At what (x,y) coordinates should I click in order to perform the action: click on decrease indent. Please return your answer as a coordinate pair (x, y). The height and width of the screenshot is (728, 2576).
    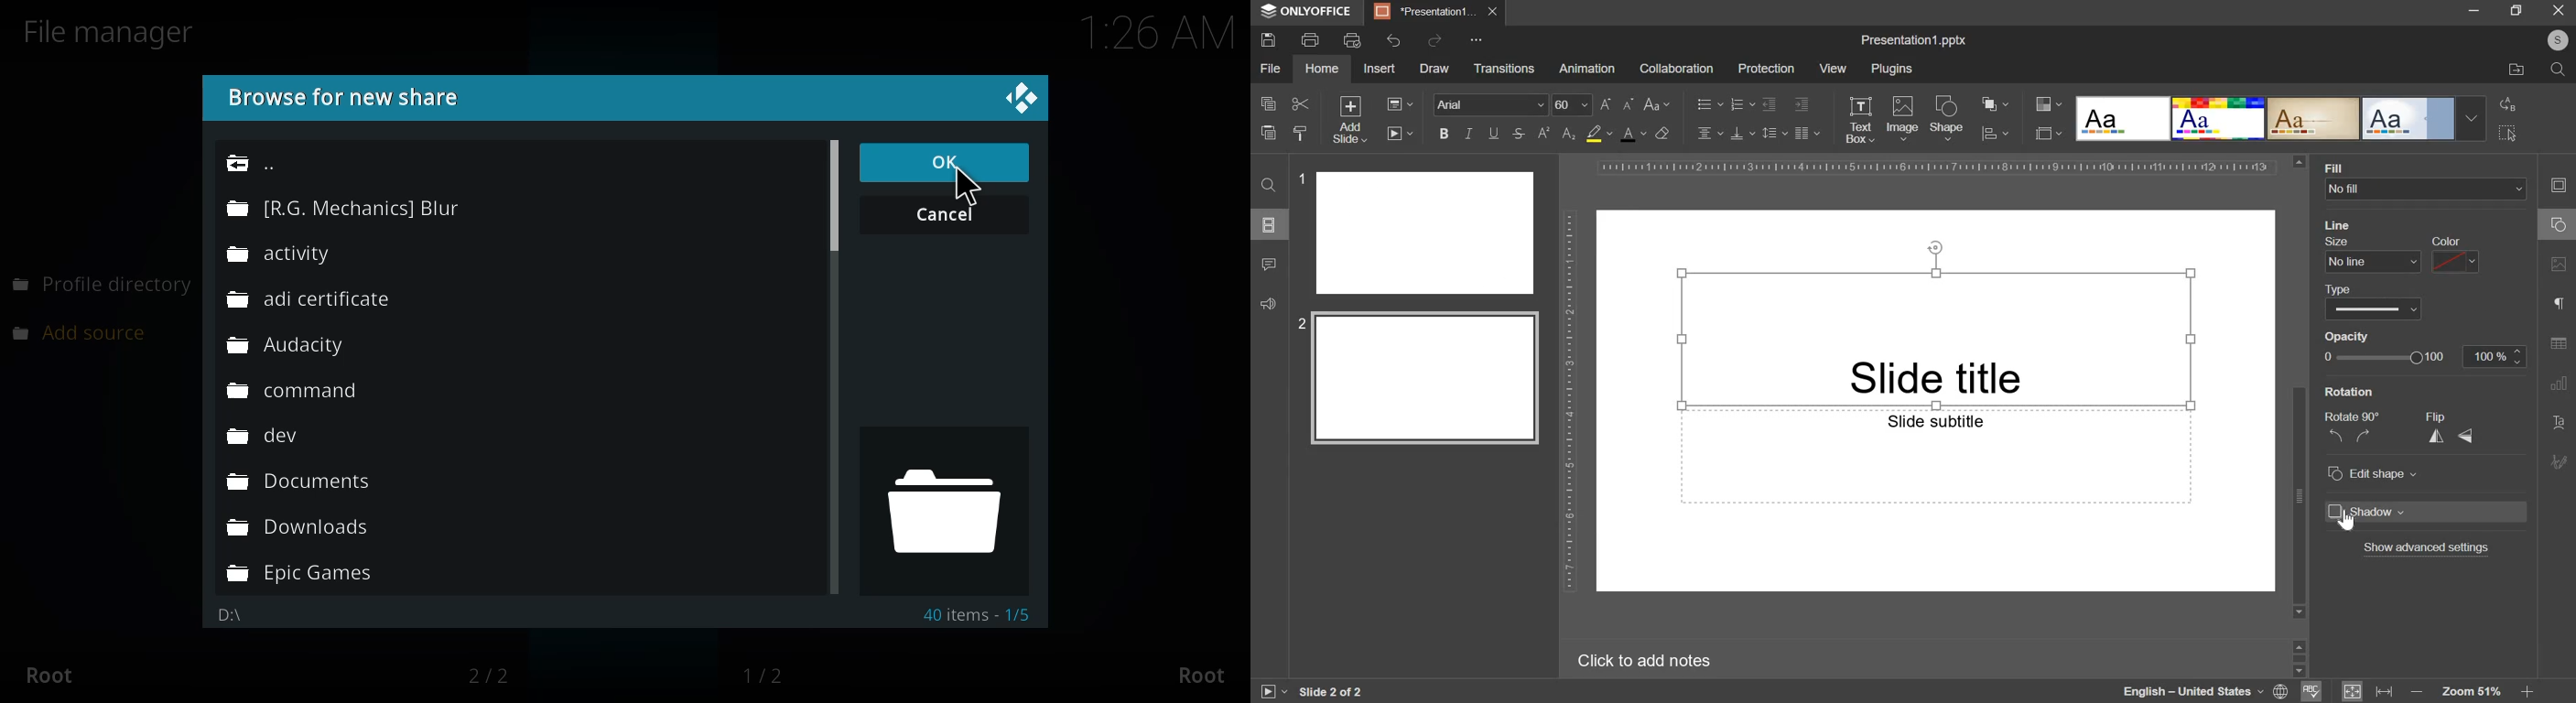
    Looking at the image, I should click on (1768, 104).